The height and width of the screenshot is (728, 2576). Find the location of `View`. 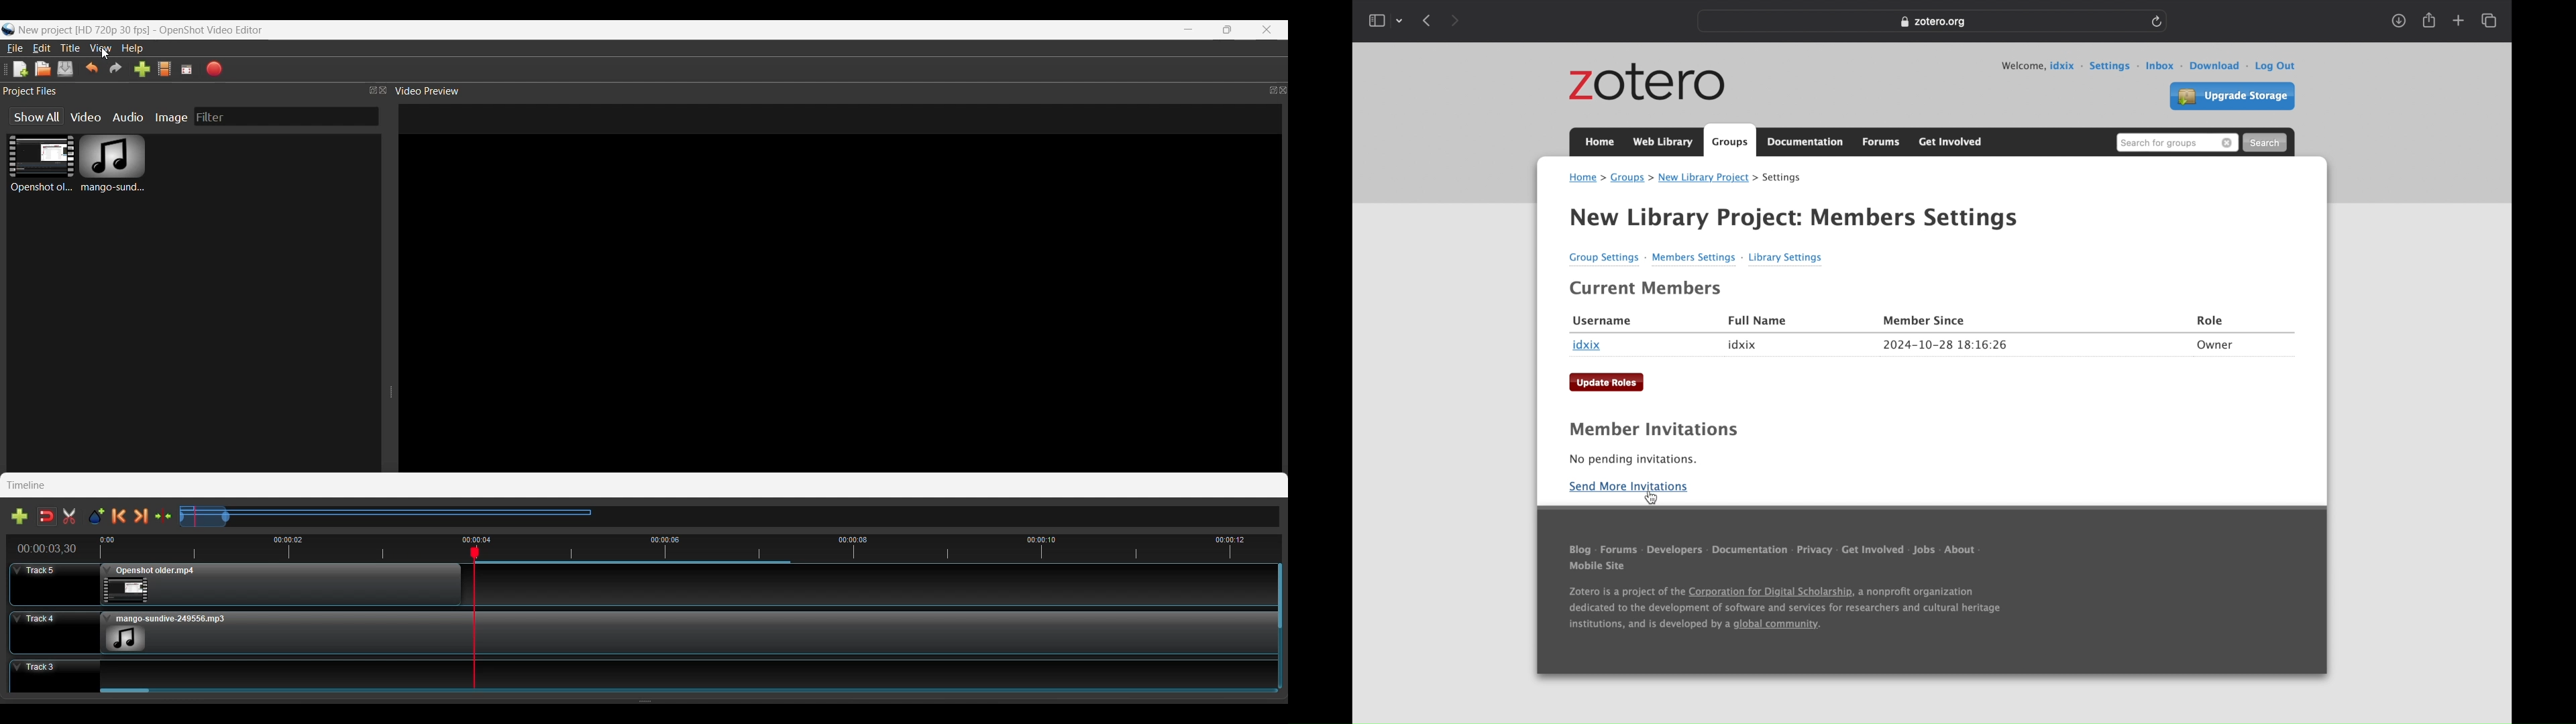

View is located at coordinates (101, 48).